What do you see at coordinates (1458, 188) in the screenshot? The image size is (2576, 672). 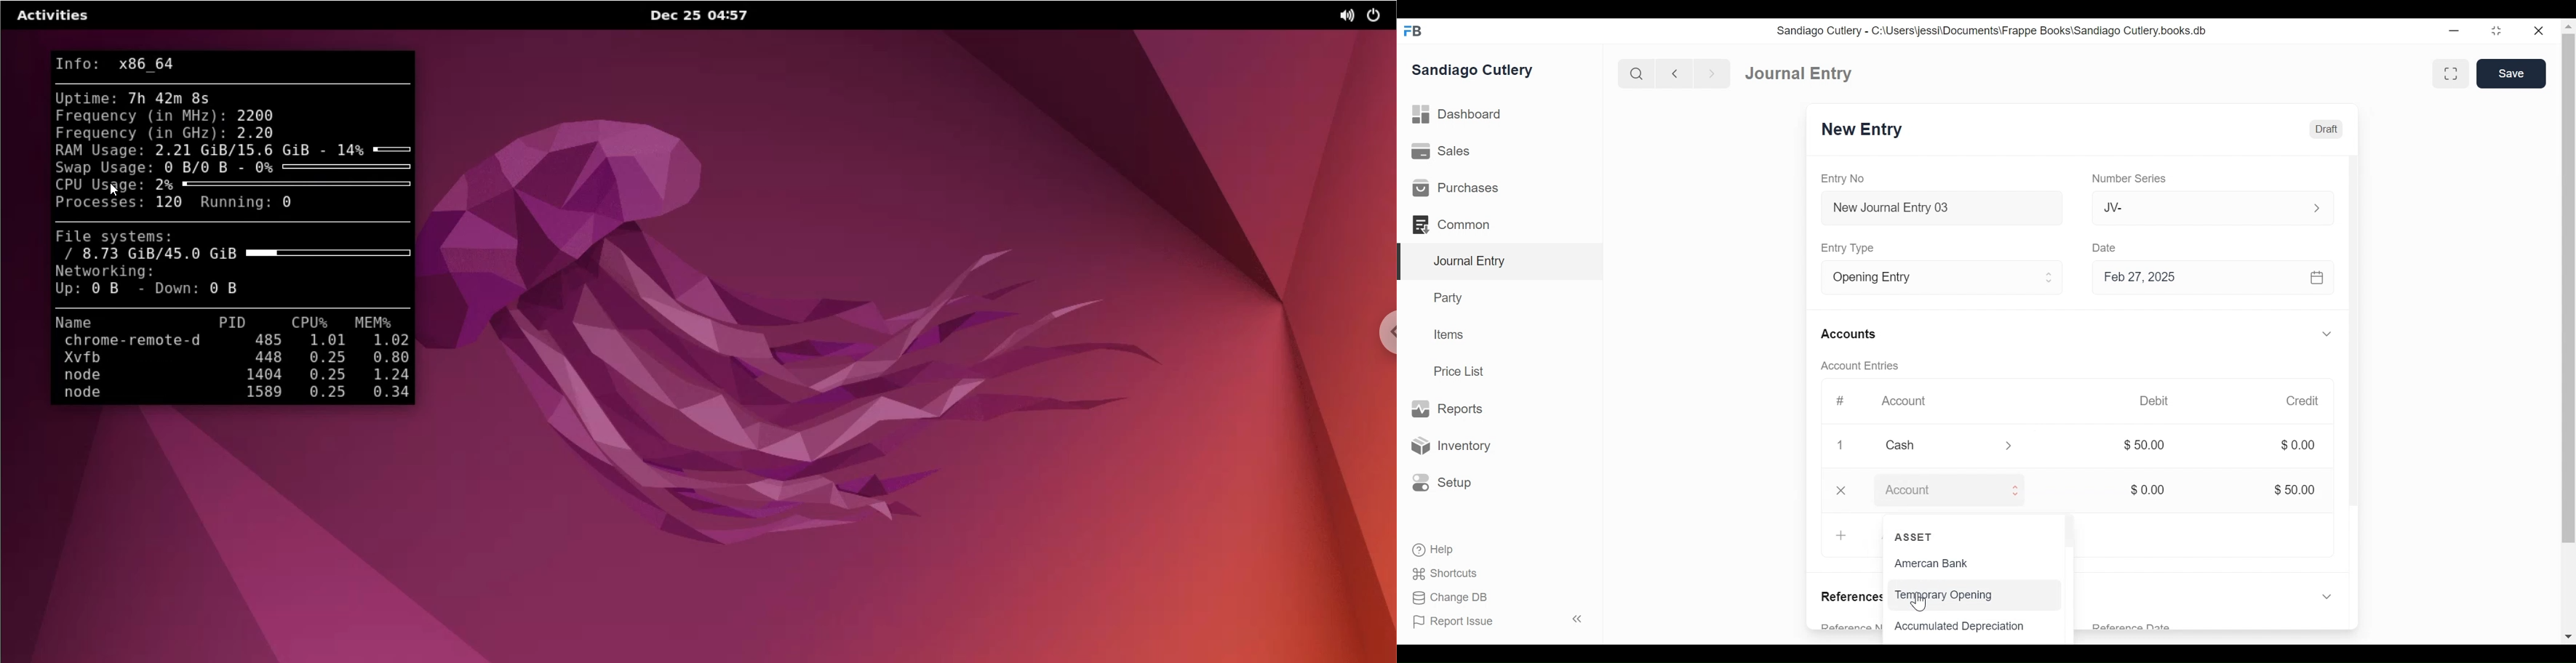 I see `Purchases` at bounding box center [1458, 188].